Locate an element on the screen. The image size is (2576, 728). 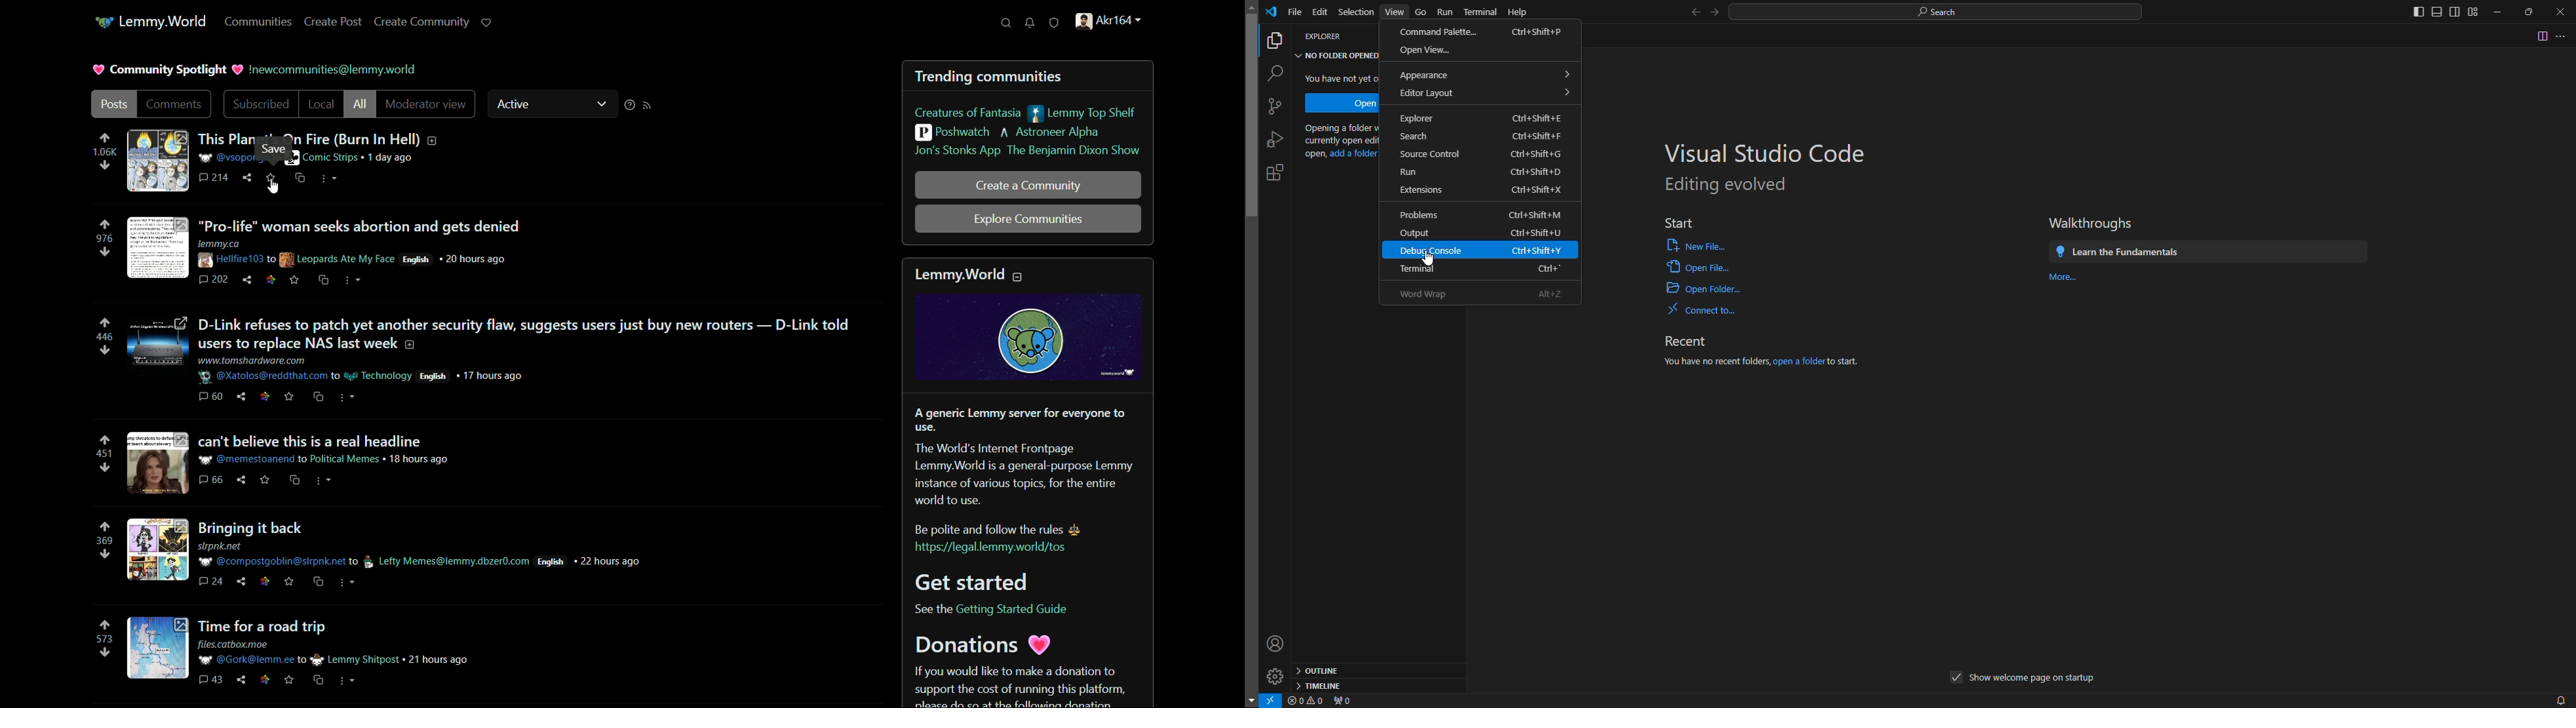
Apperance is located at coordinates (1484, 74).